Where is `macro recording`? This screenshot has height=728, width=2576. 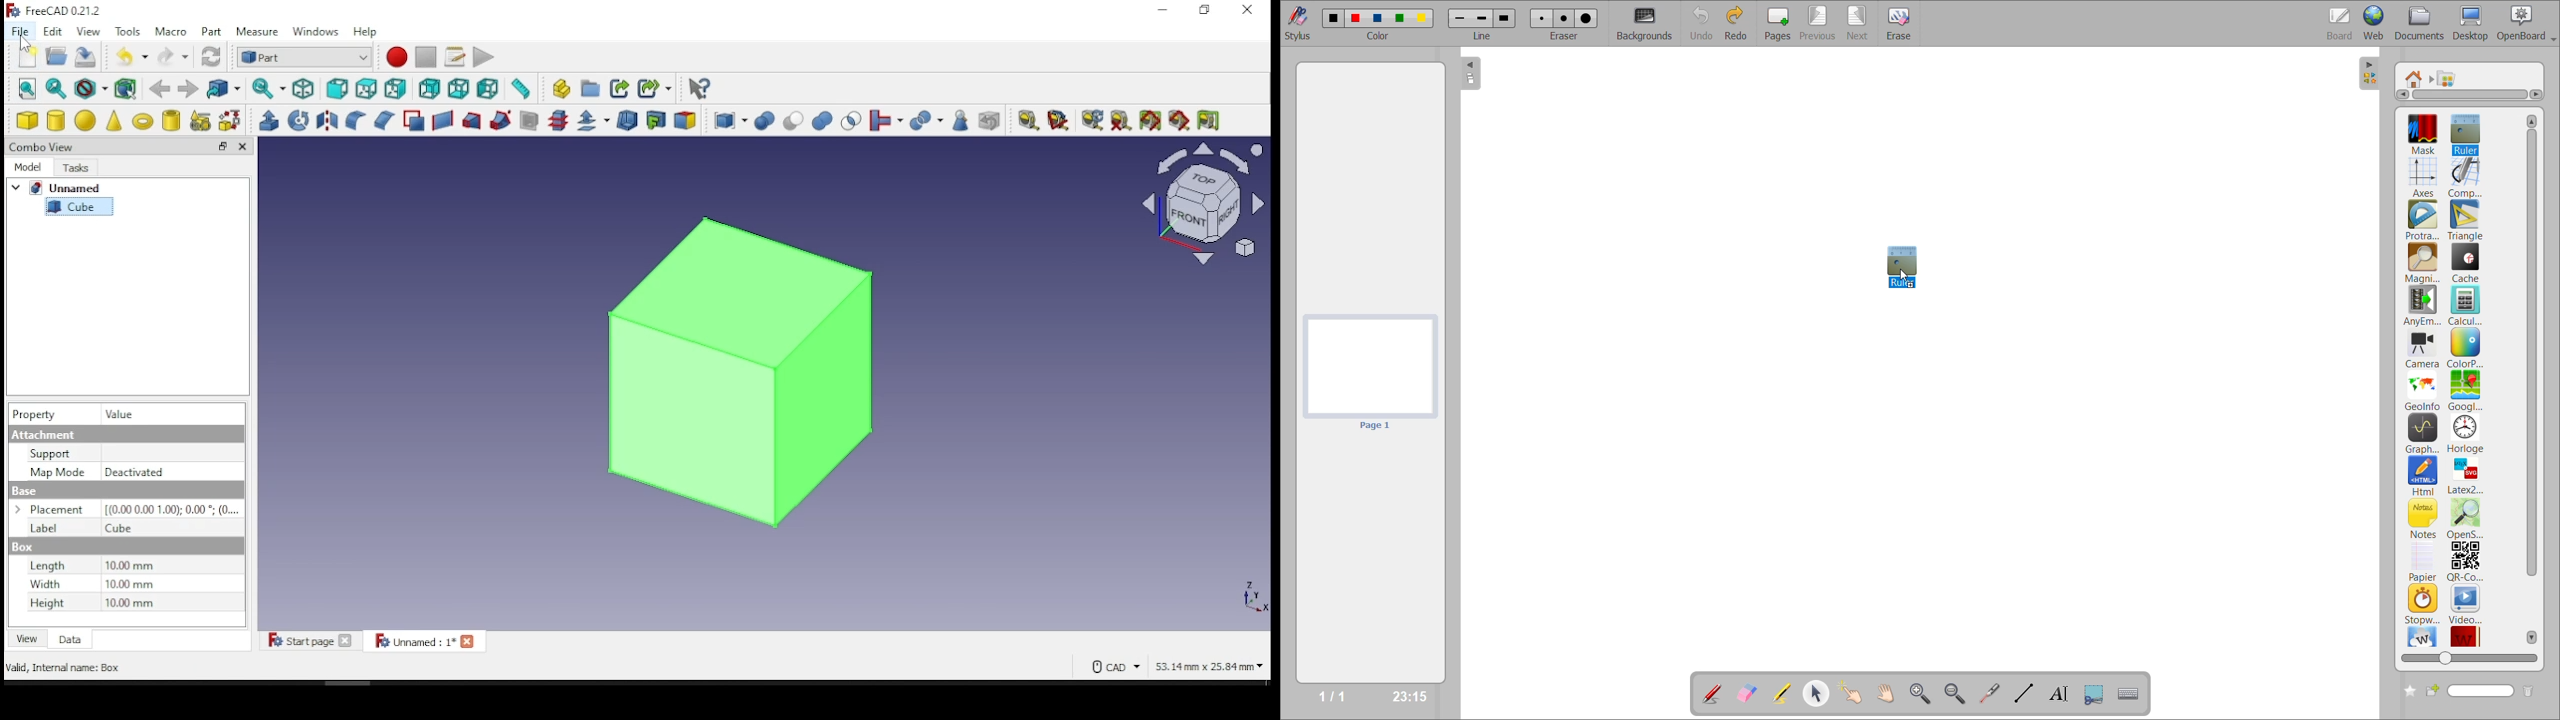
macro recording is located at coordinates (397, 57).